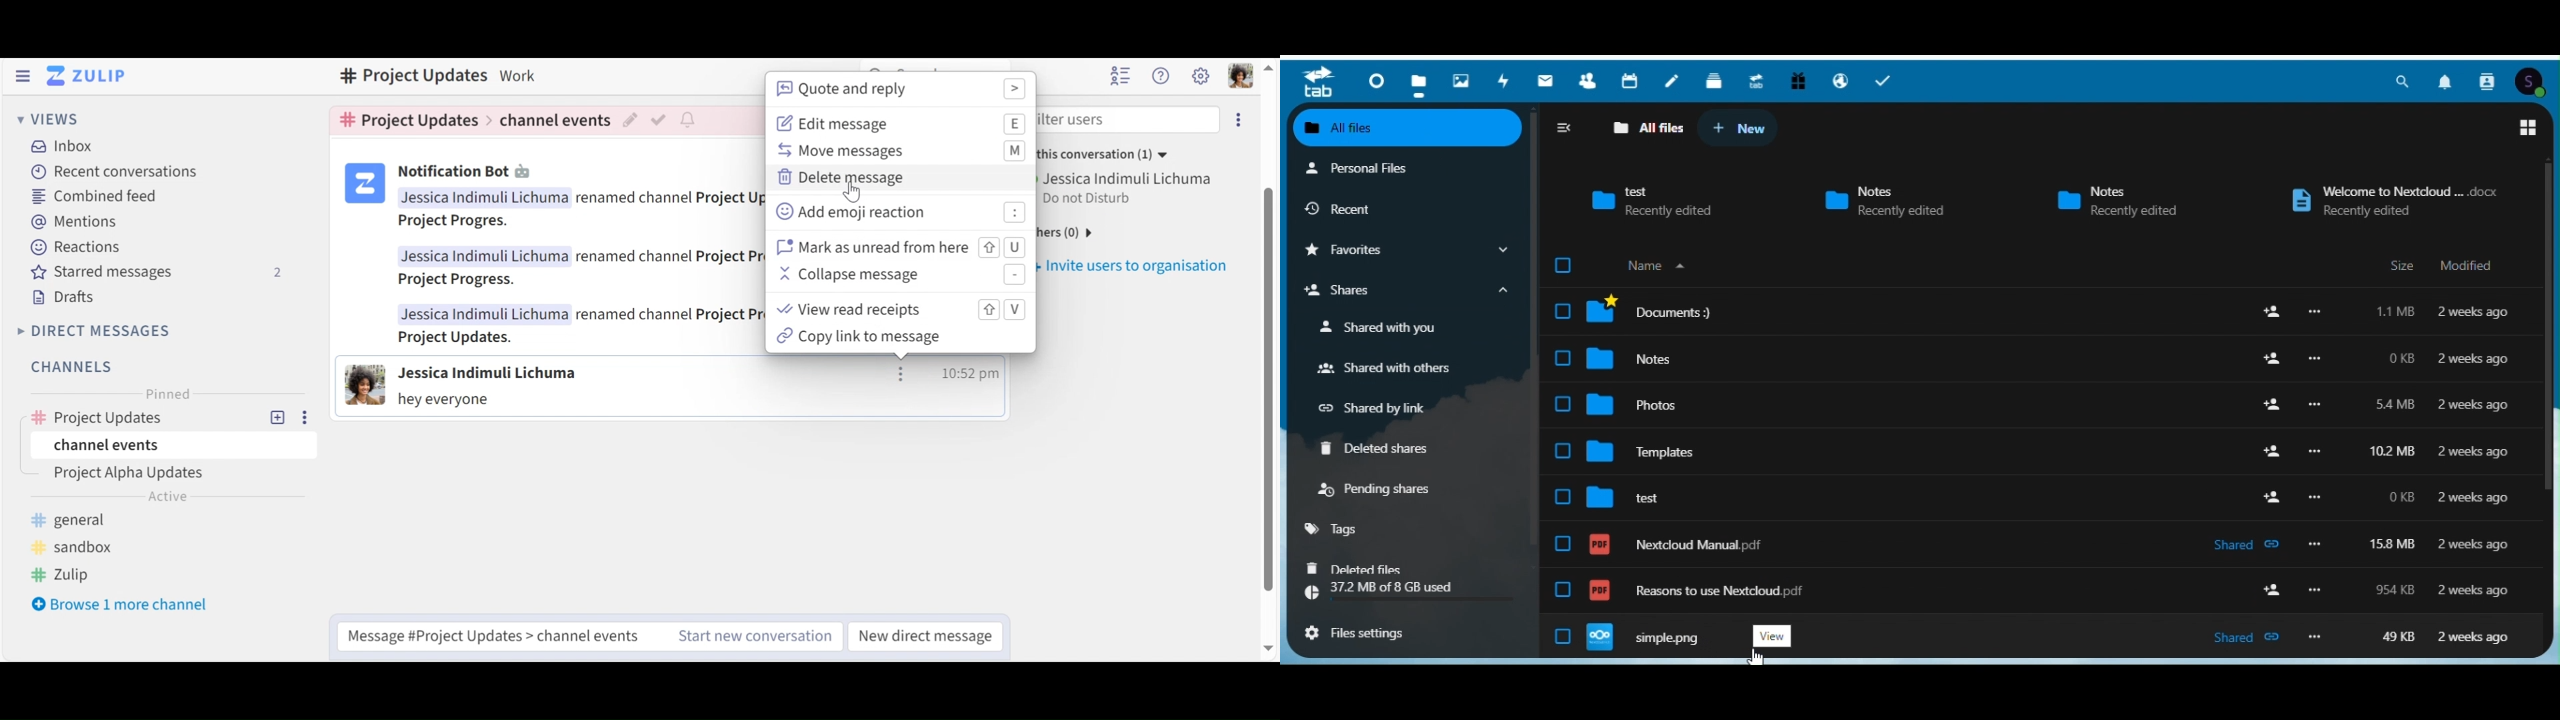 The width and height of the screenshot is (2576, 728). Describe the element at coordinates (1647, 128) in the screenshot. I see `All files` at that location.